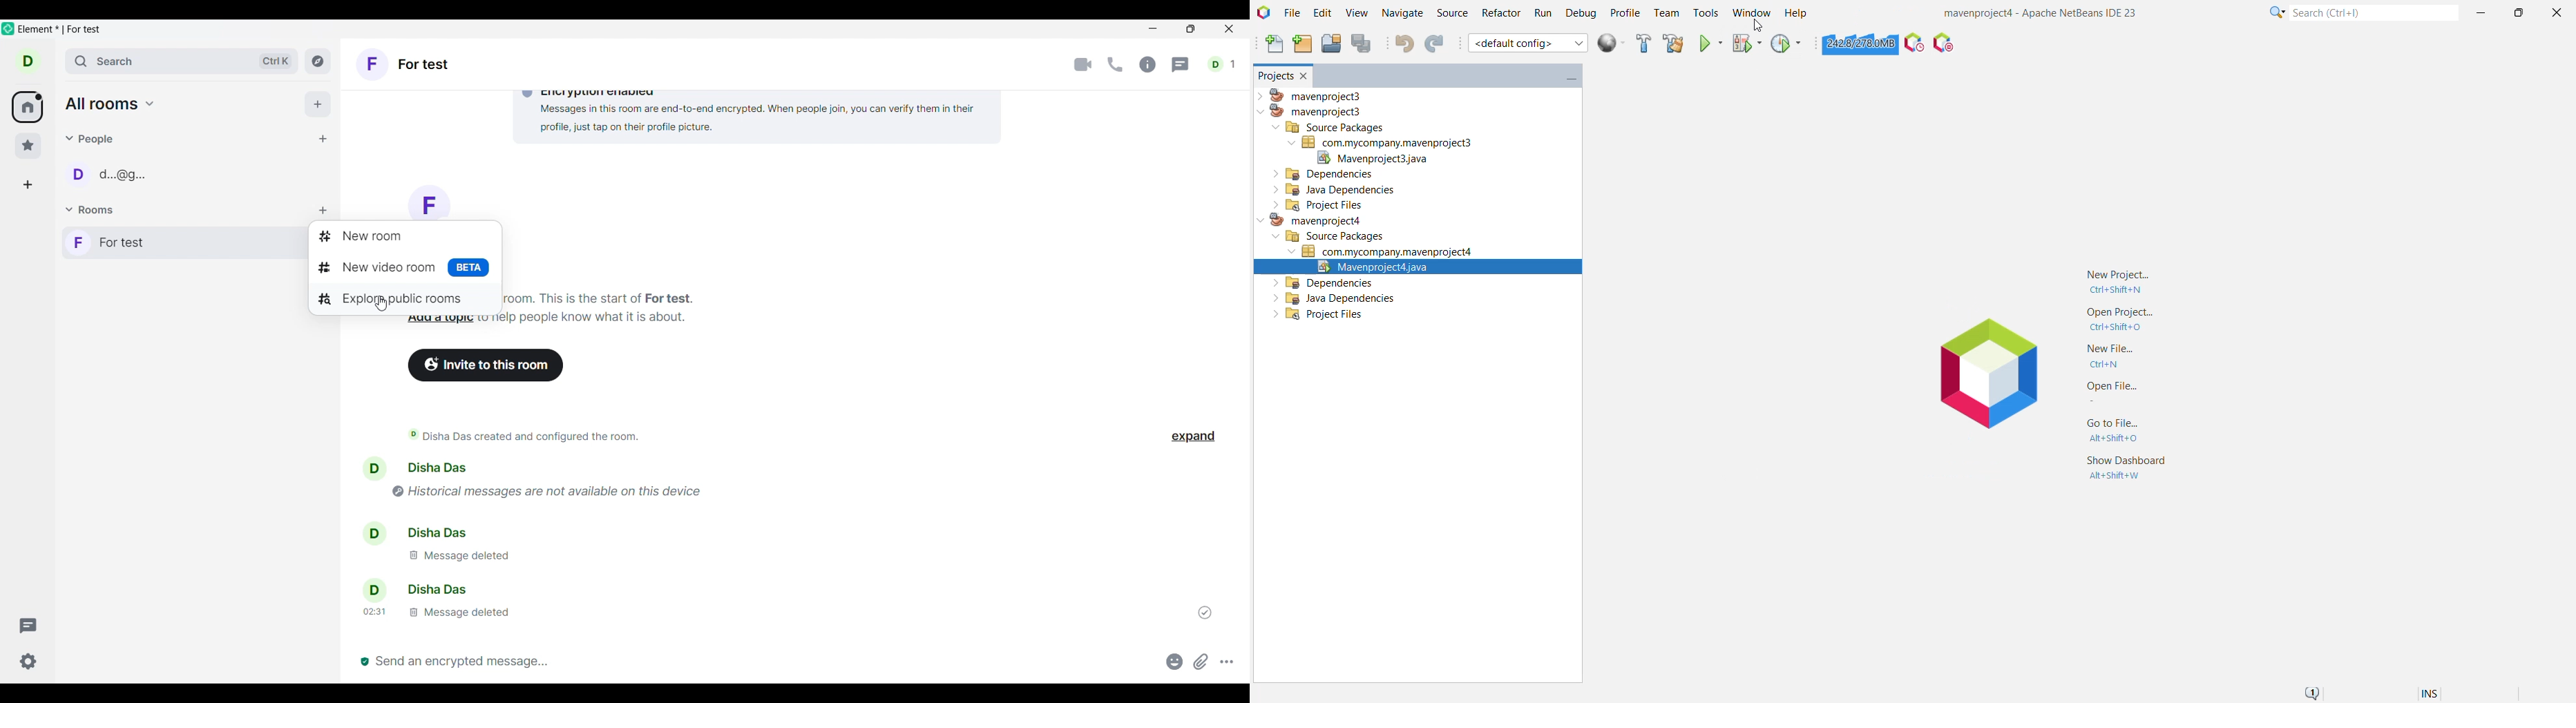  I want to click on Home, so click(27, 107).